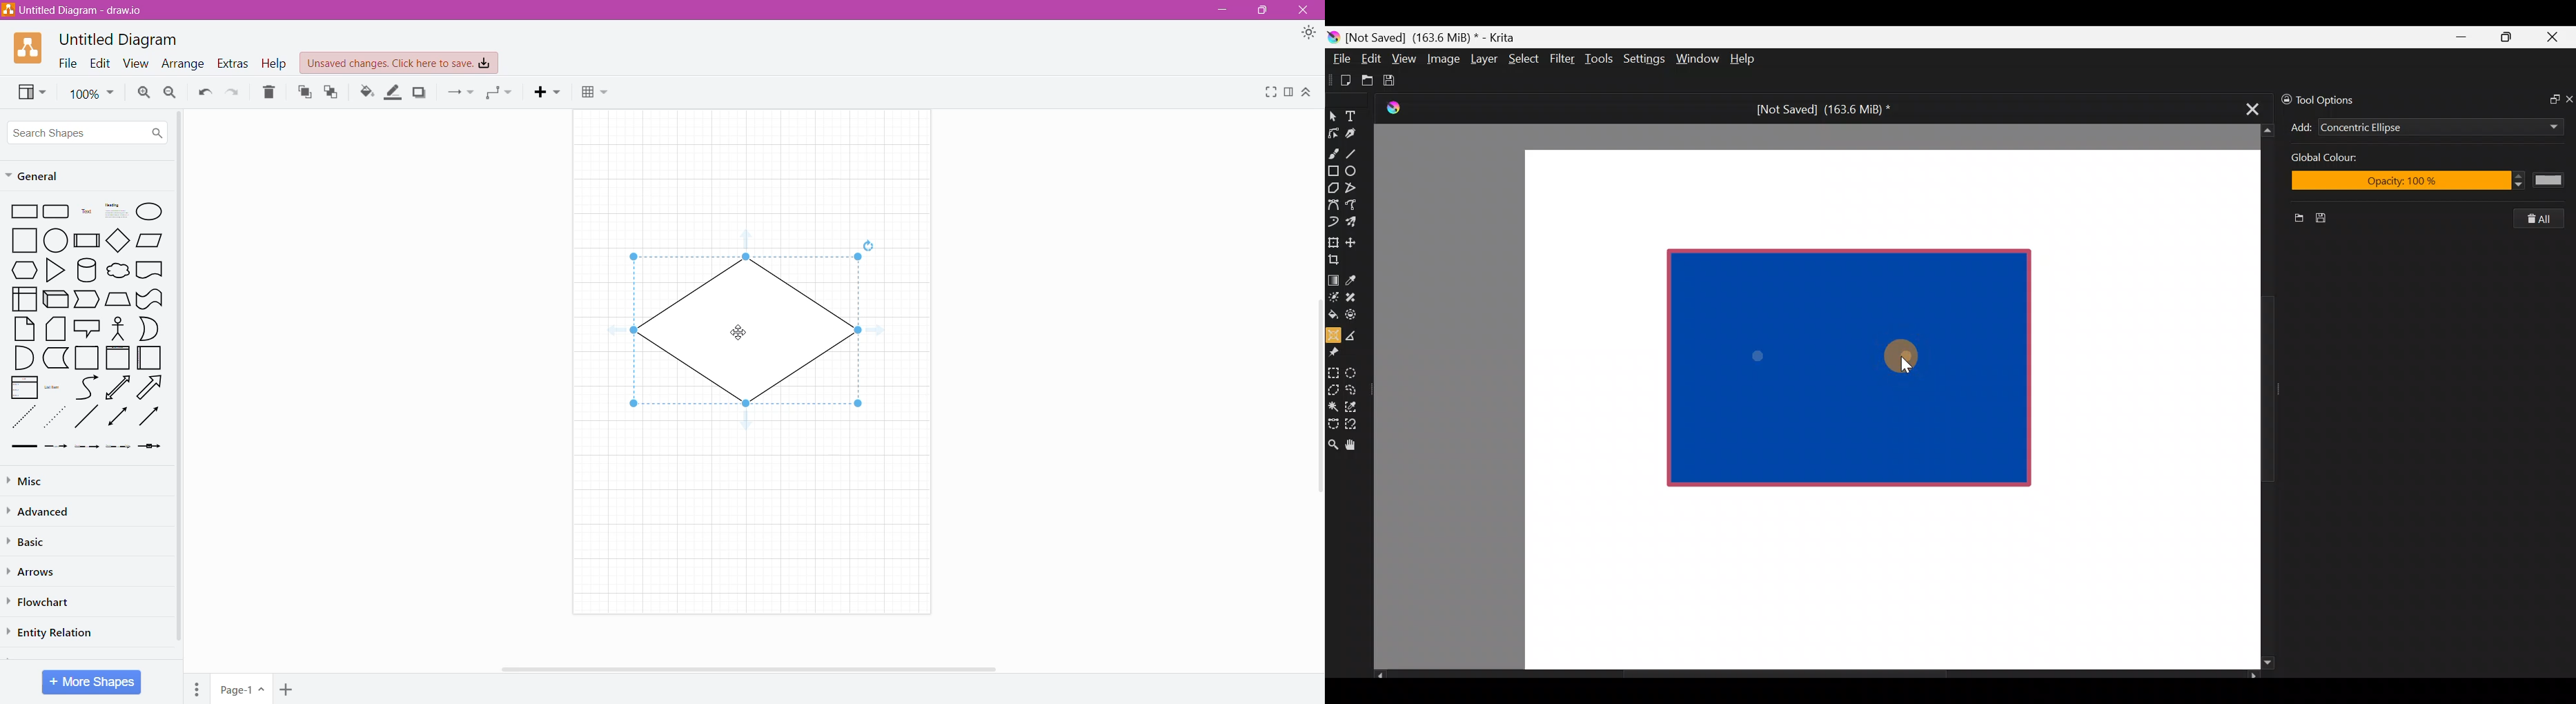  Describe the element at coordinates (88, 327) in the screenshot. I see `Shapes` at that location.